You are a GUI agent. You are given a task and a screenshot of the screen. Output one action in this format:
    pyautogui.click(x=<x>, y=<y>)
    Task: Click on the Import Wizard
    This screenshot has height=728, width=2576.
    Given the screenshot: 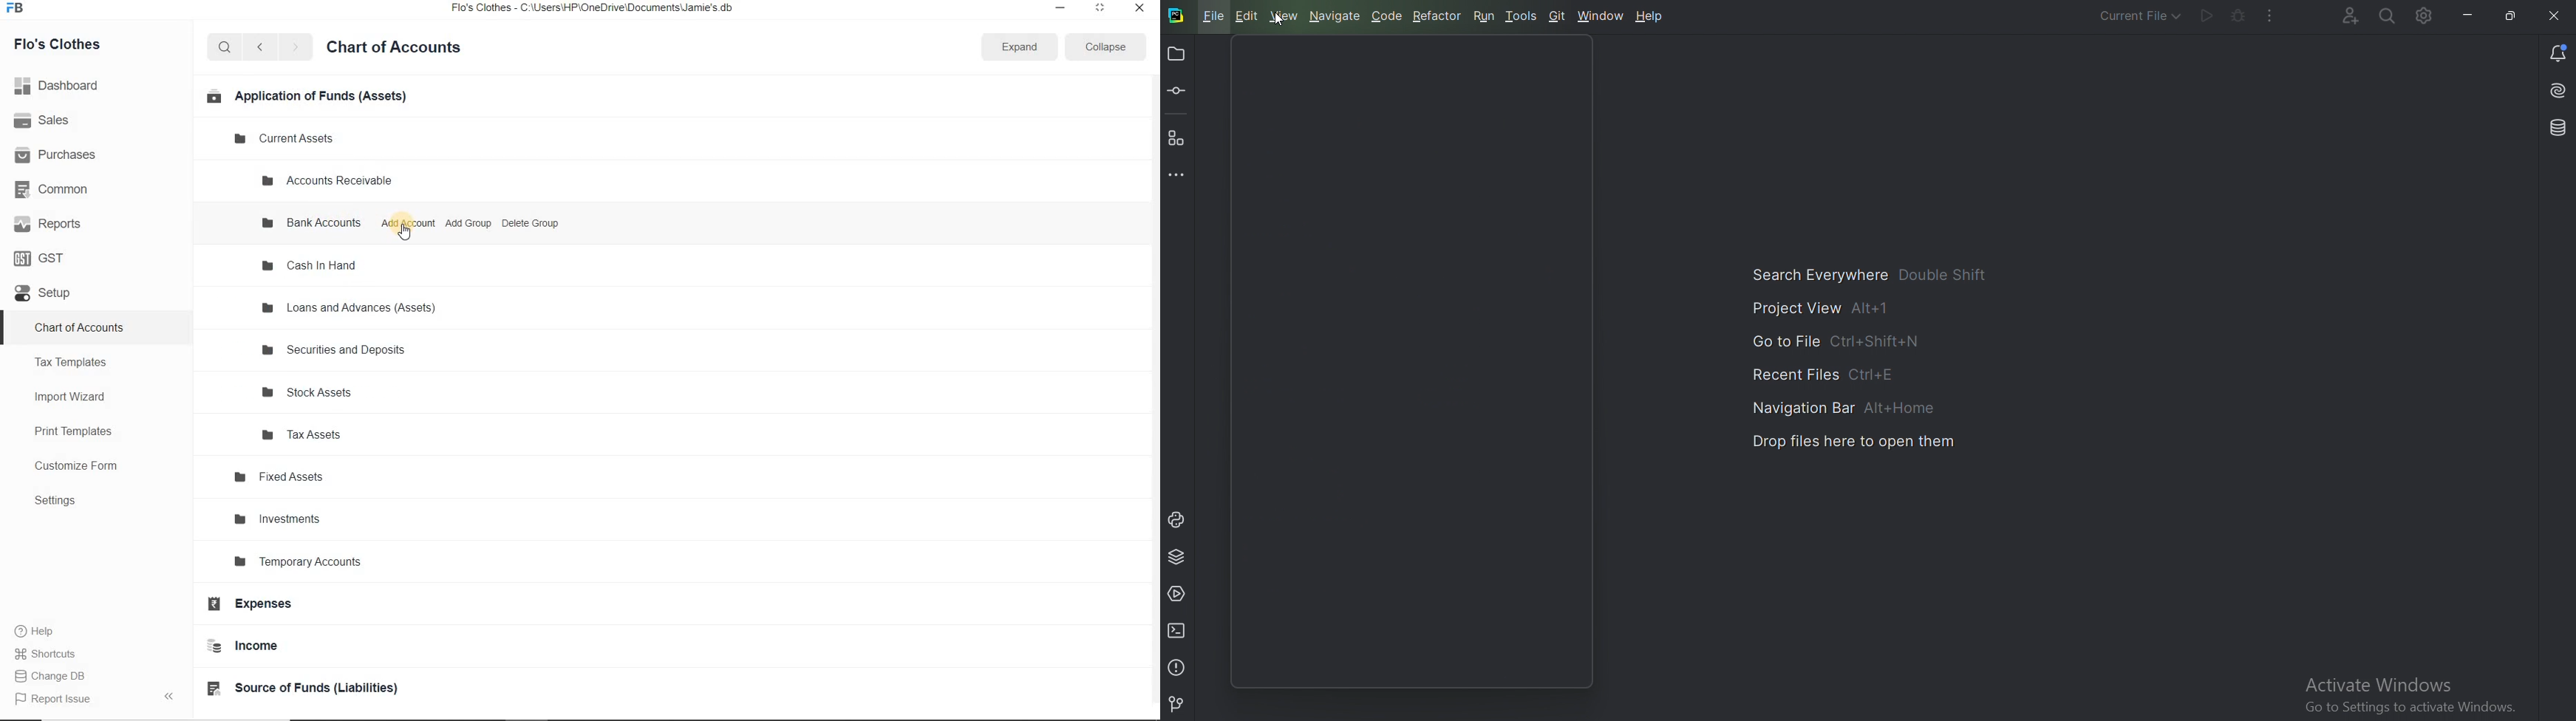 What is the action you would take?
    pyautogui.click(x=87, y=398)
    